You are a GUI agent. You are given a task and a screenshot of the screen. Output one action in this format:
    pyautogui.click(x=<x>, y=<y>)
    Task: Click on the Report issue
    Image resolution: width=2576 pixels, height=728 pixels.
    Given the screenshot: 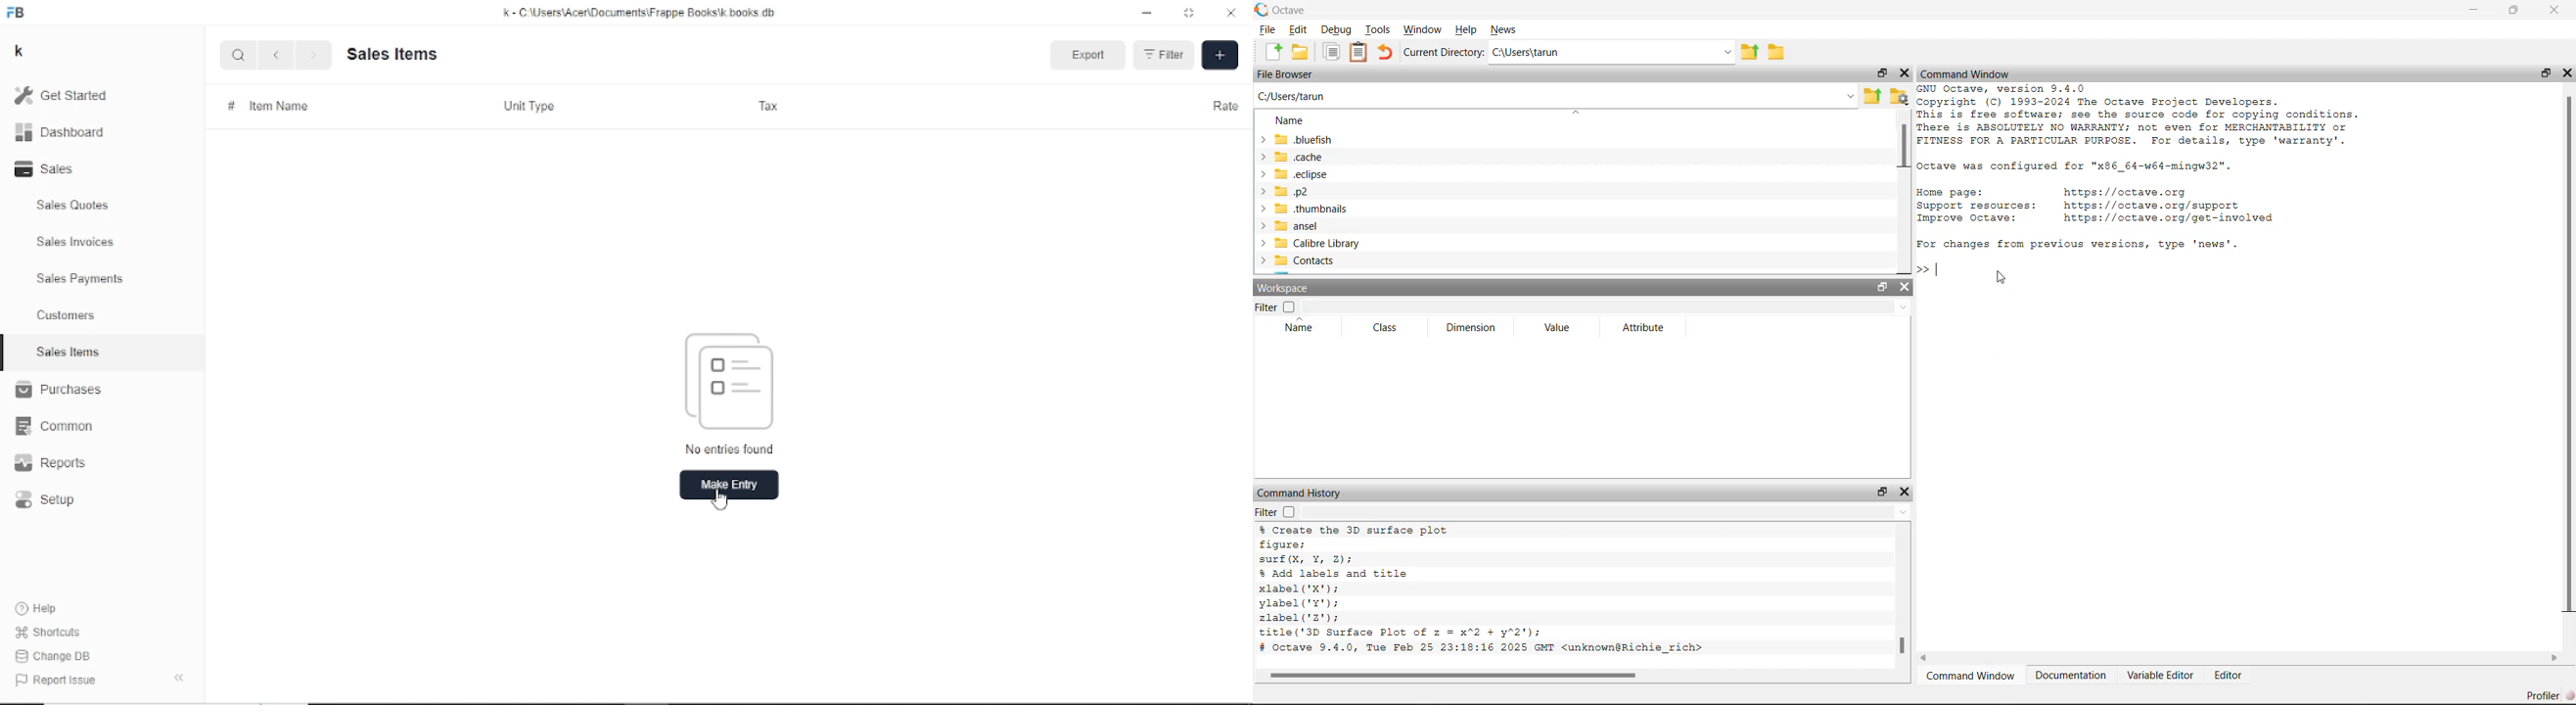 What is the action you would take?
    pyautogui.click(x=53, y=679)
    